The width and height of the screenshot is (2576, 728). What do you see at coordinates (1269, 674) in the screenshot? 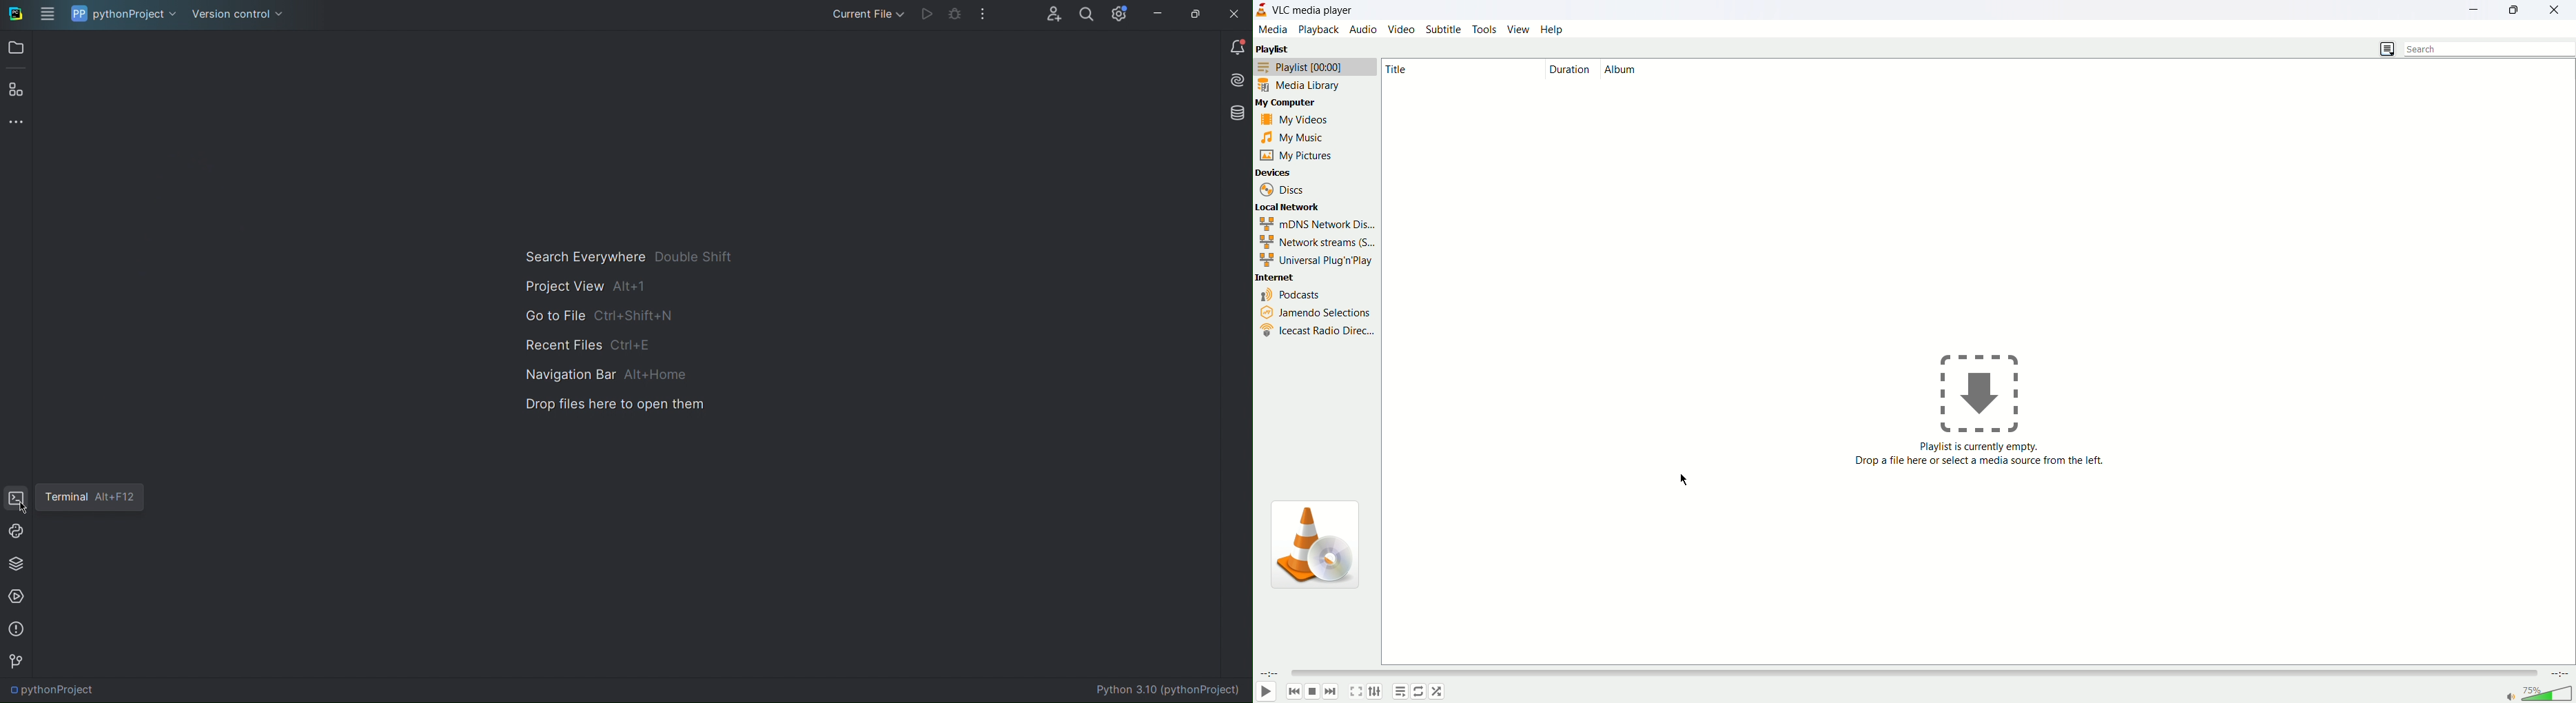
I see `elapsed time` at bounding box center [1269, 674].